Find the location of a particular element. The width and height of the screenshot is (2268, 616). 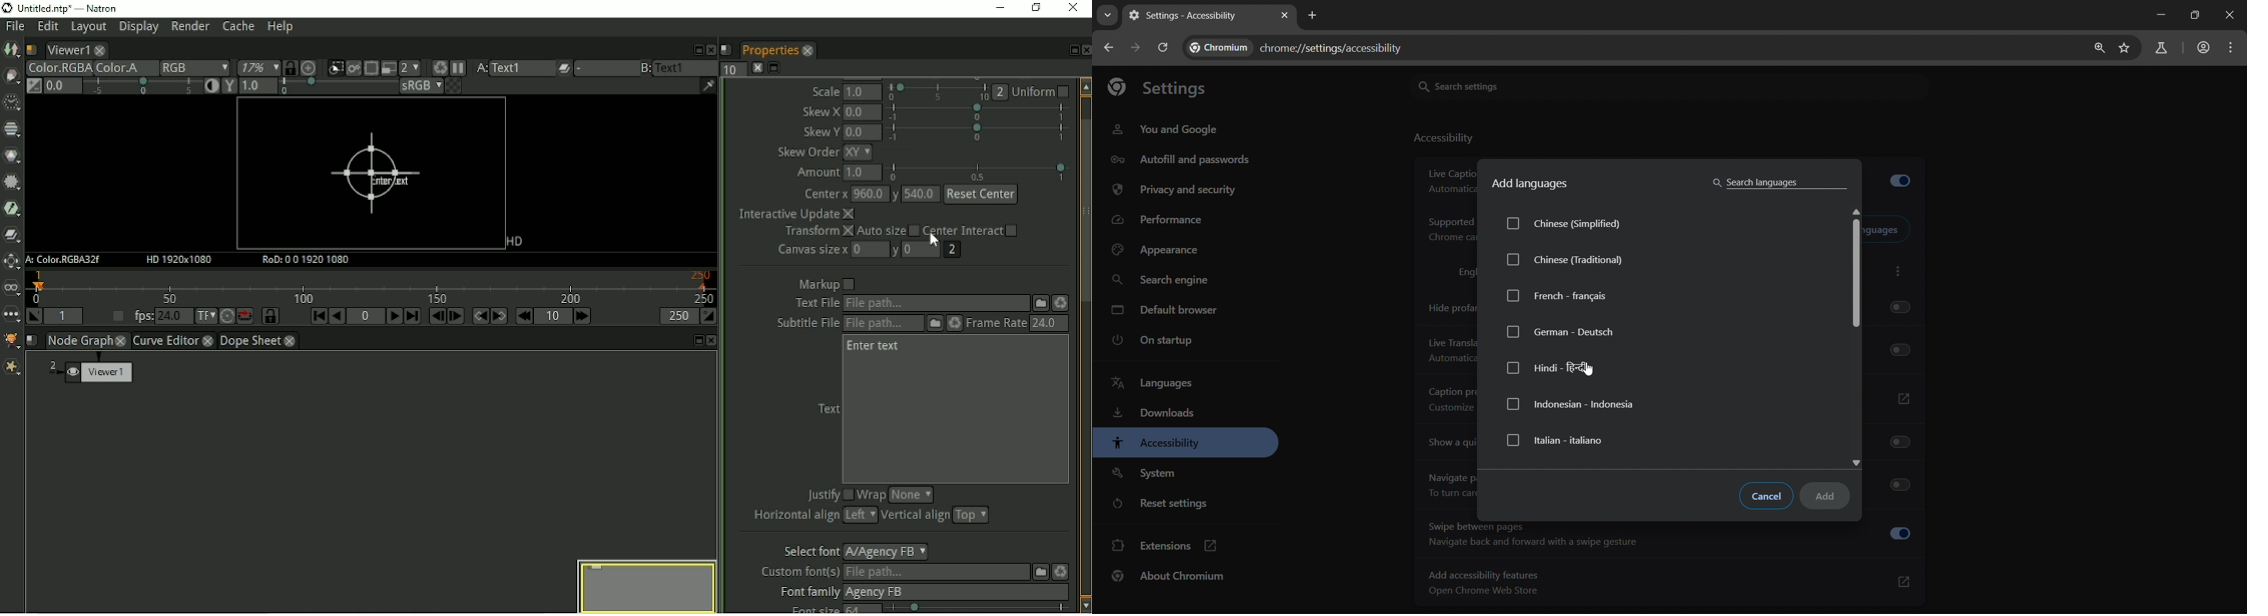

accessibility is located at coordinates (1443, 140).